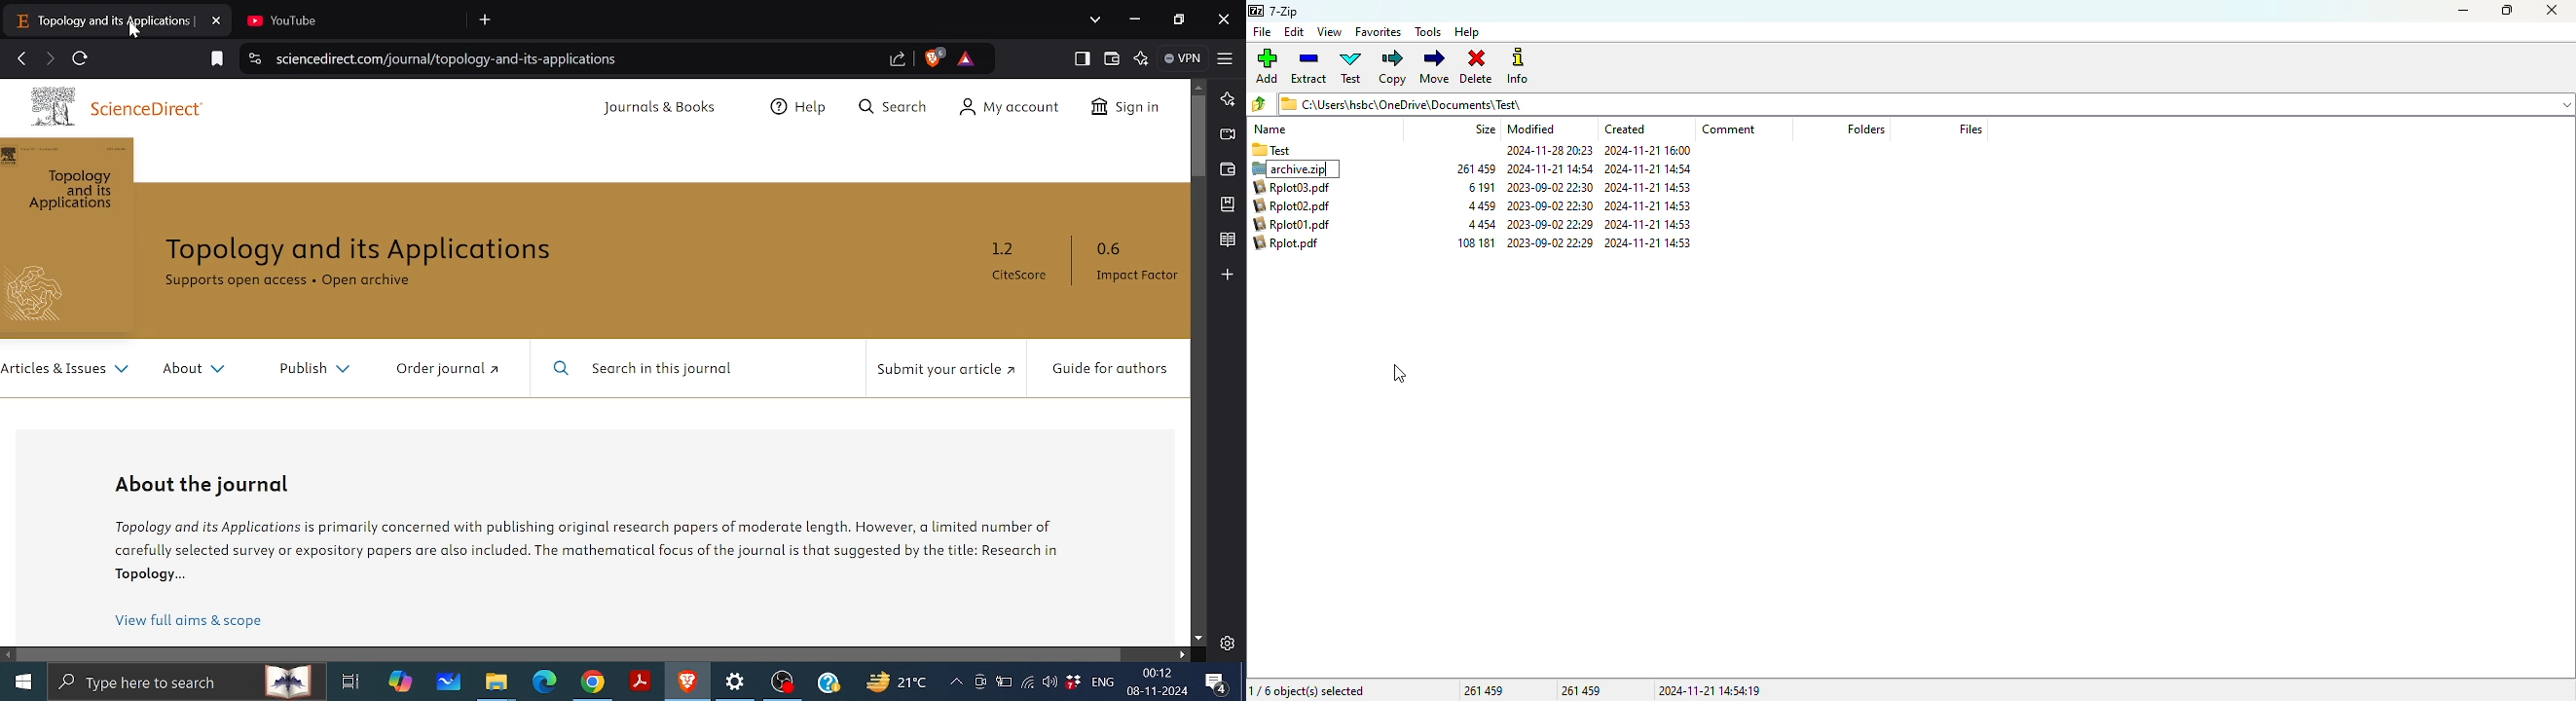  What do you see at coordinates (1392, 67) in the screenshot?
I see `copy` at bounding box center [1392, 67].